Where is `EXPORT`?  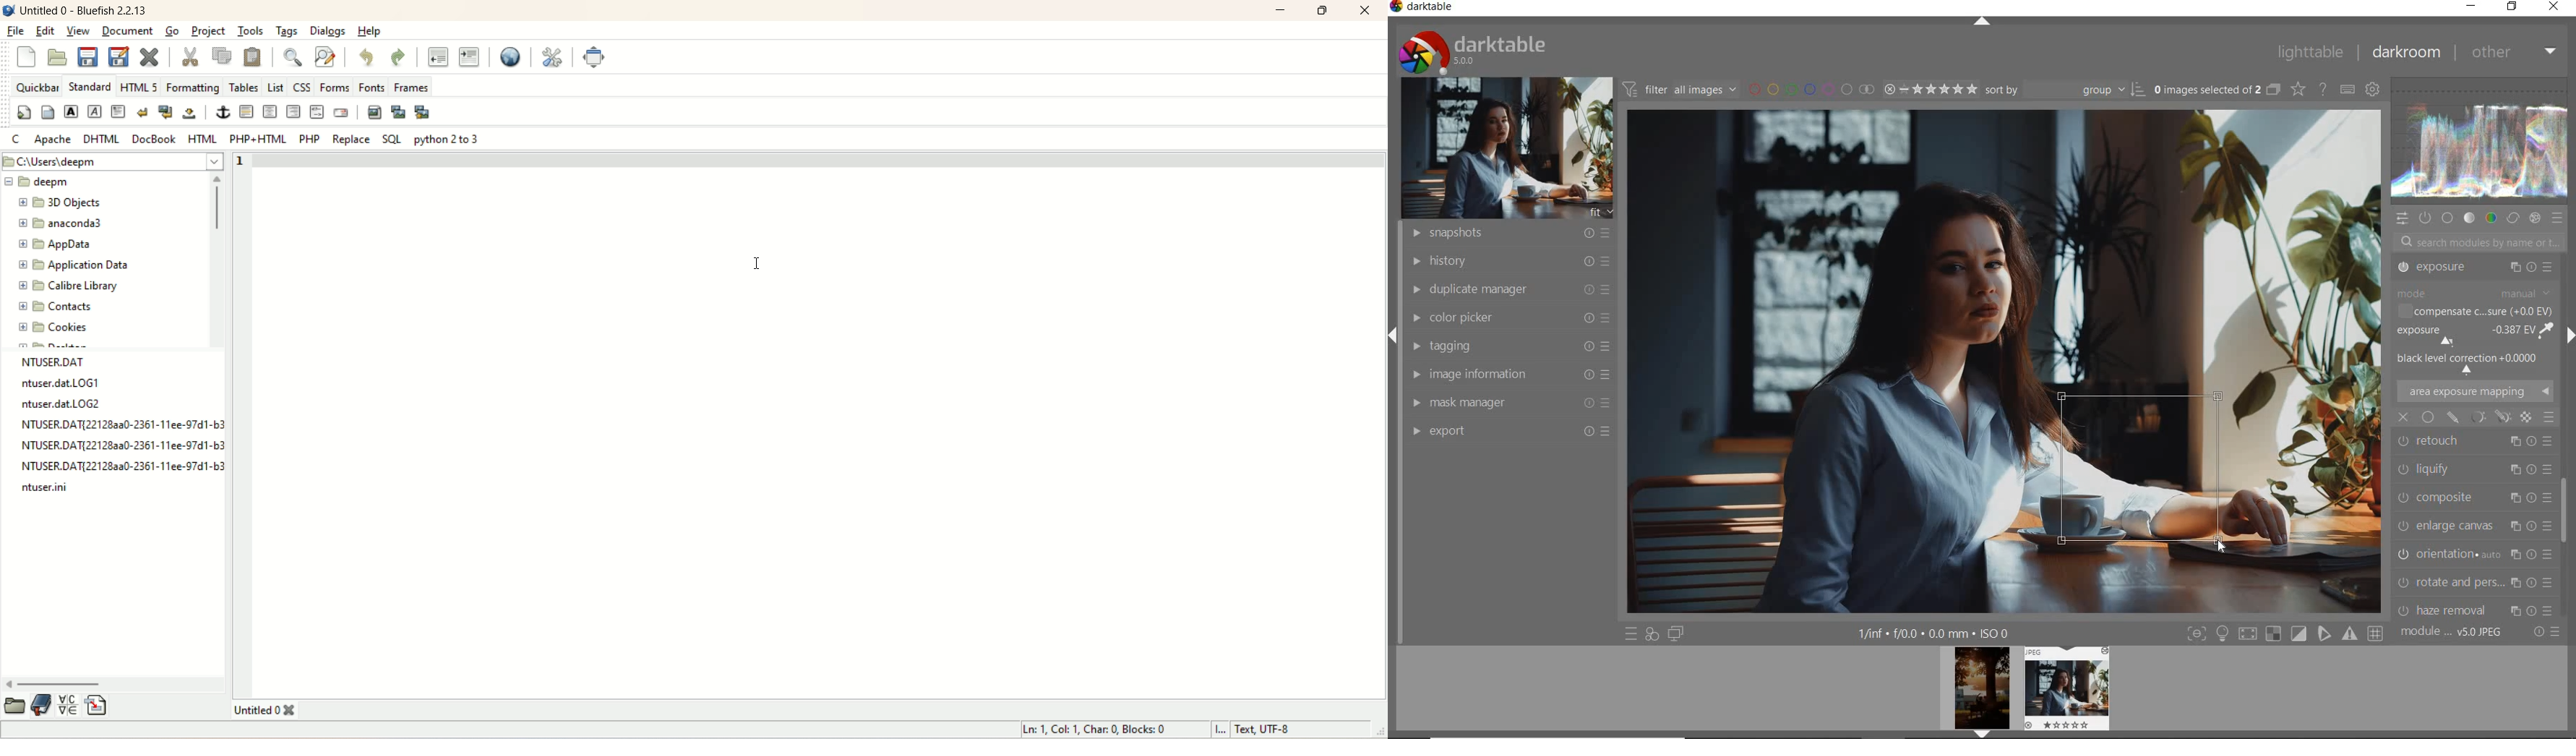
EXPORT is located at coordinates (1512, 431).